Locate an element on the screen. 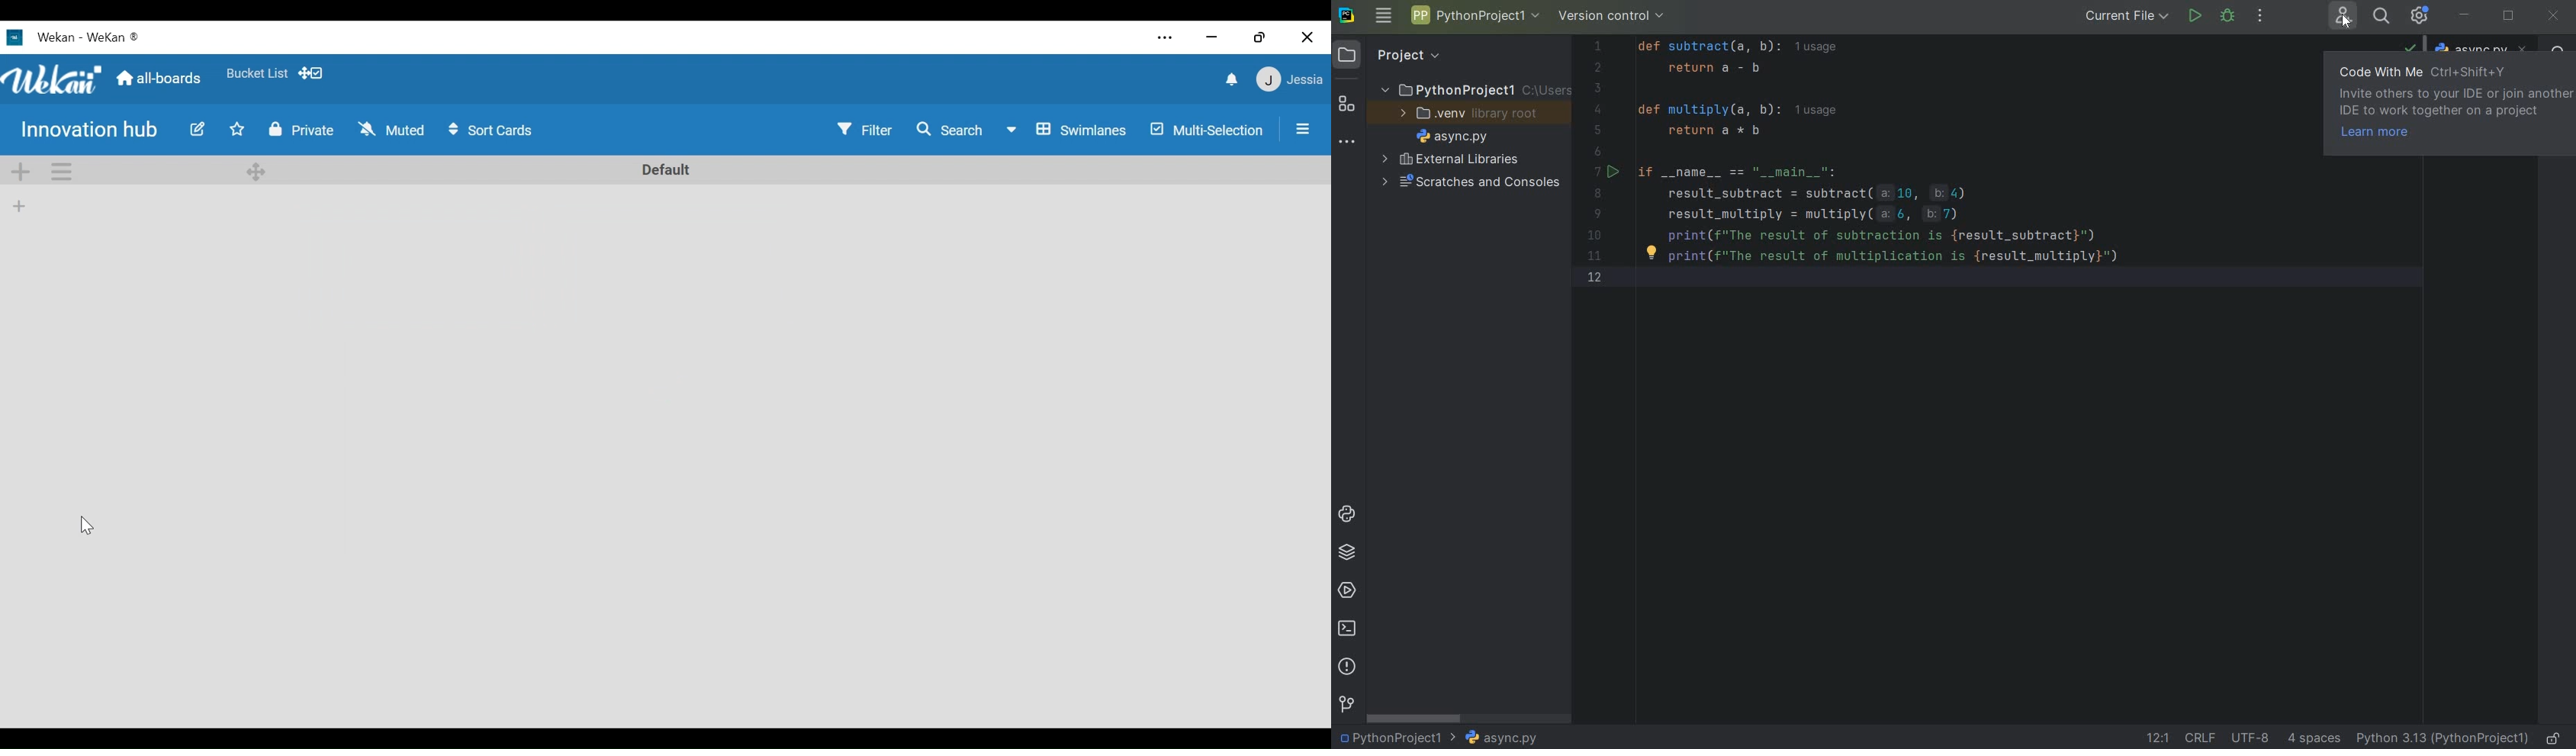 Image resolution: width=2576 pixels, height=756 pixels. PYTHON CONSOLE is located at coordinates (1349, 517).